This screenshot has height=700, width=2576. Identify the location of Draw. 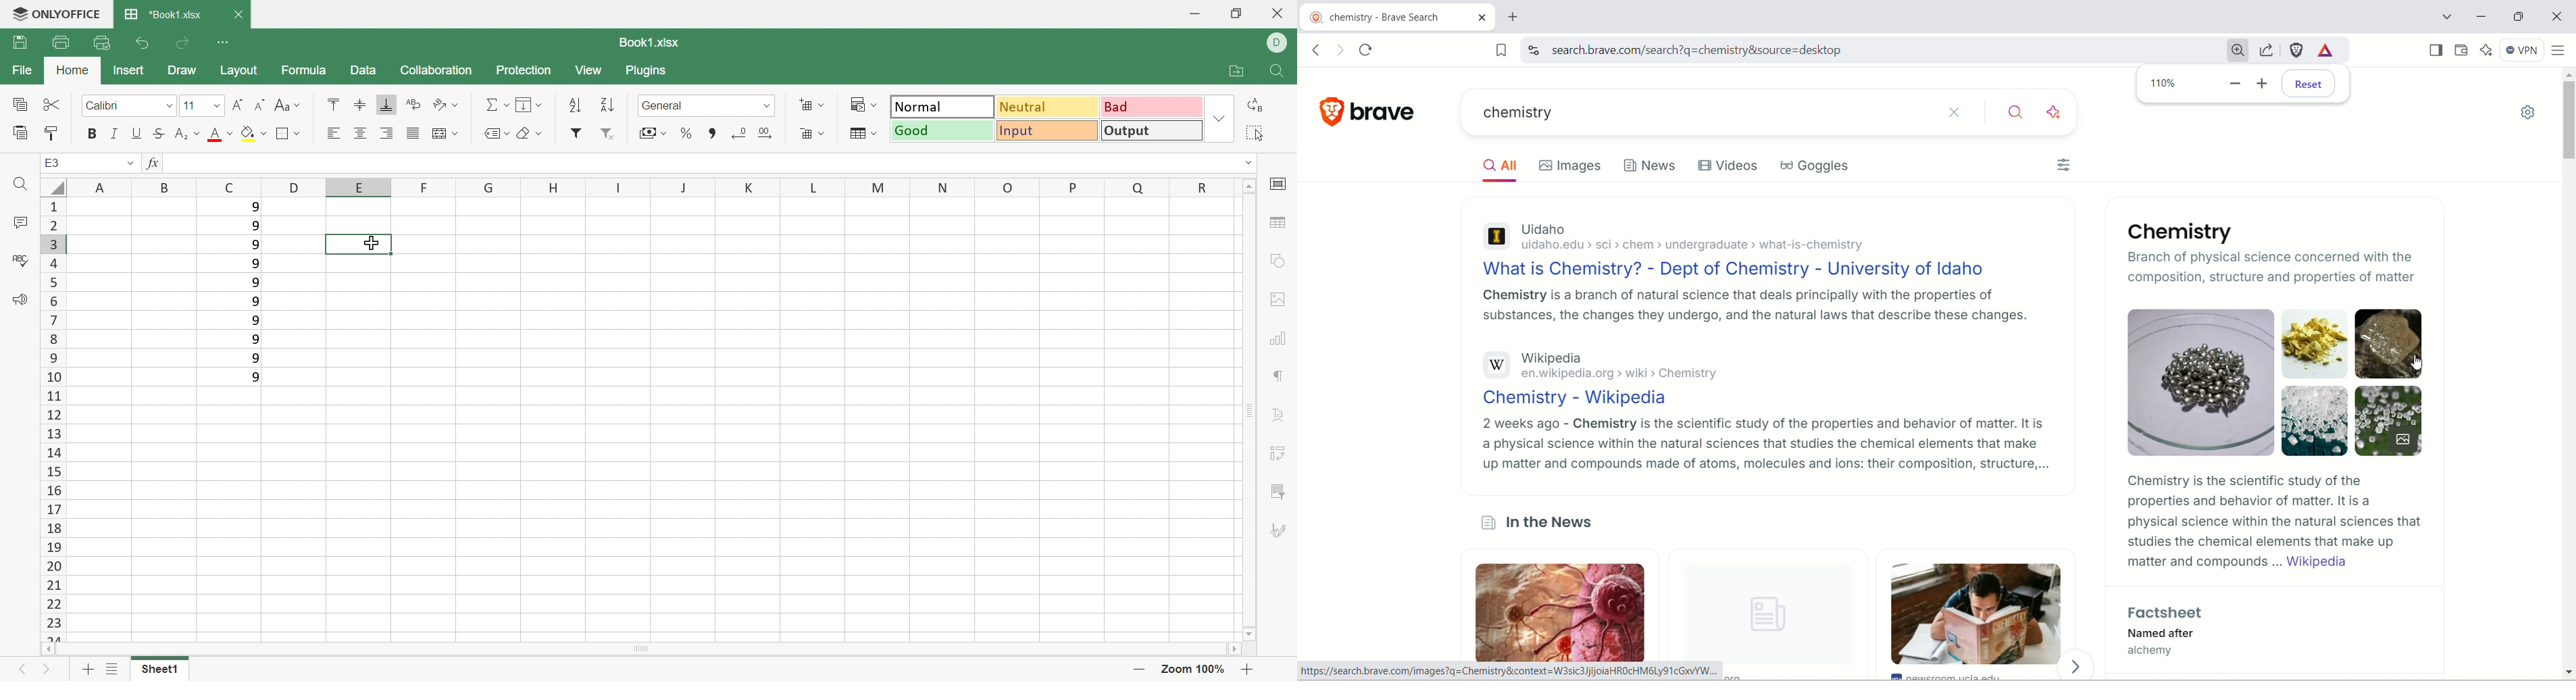
(183, 71).